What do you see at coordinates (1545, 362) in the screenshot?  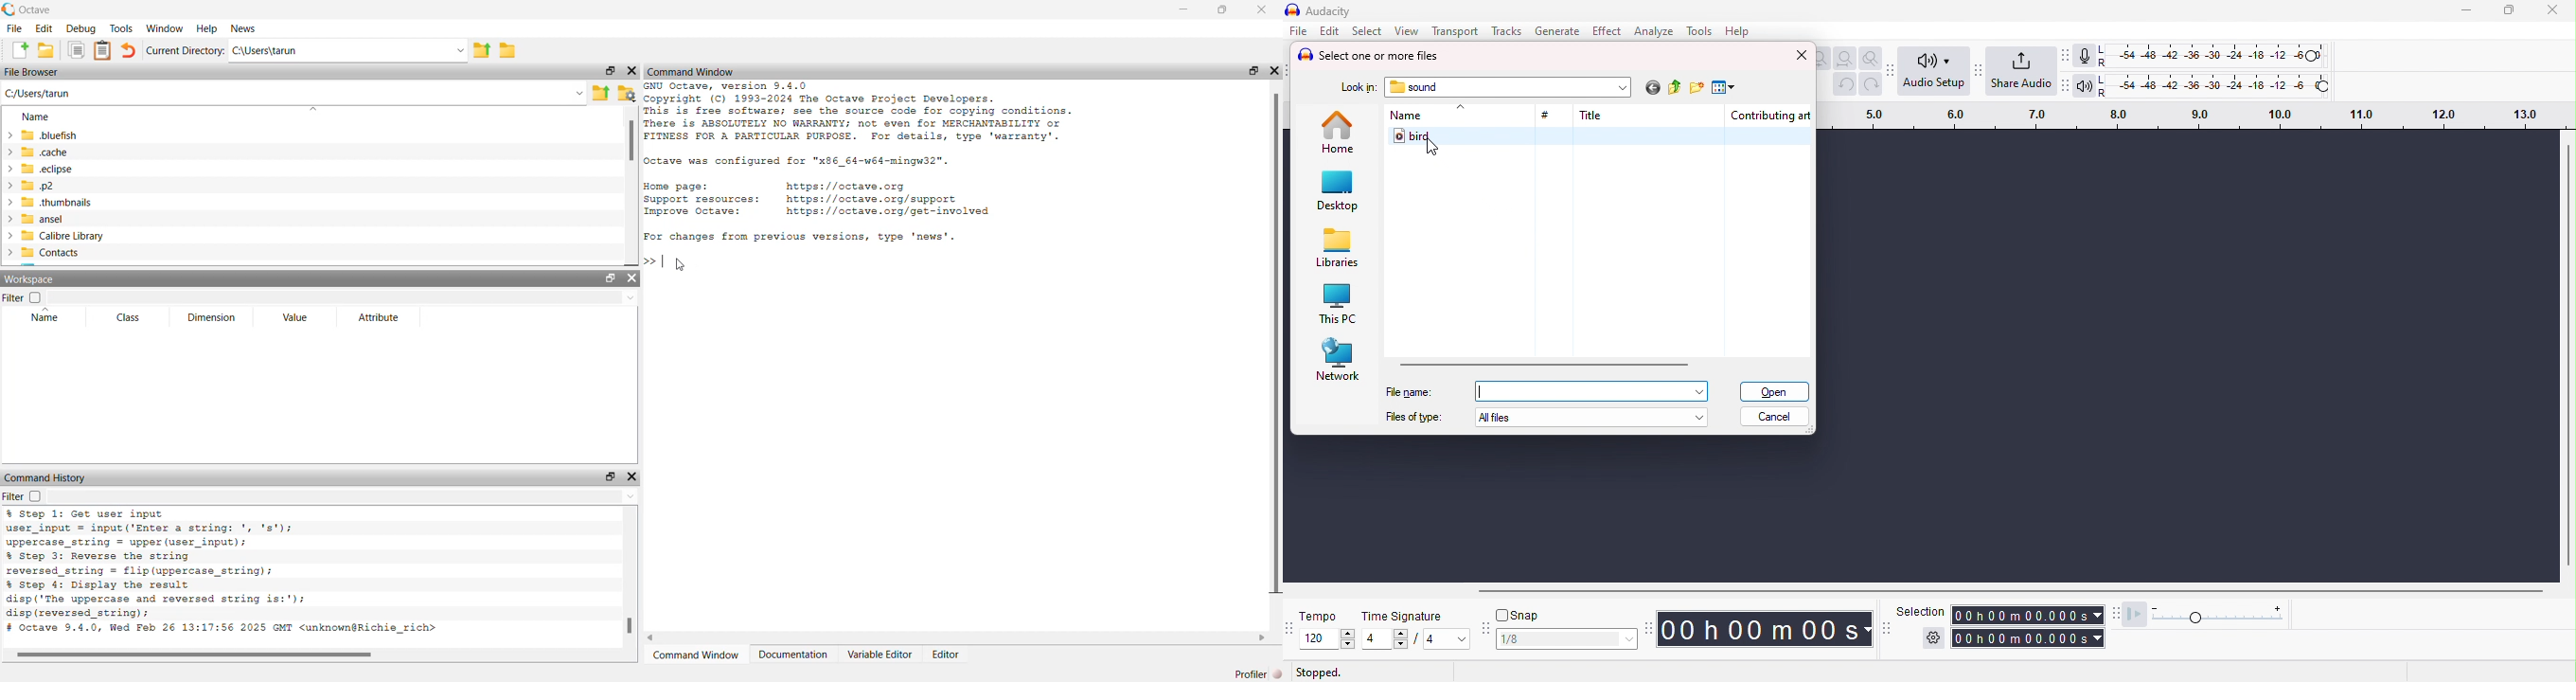 I see `horizontal scroll bar` at bounding box center [1545, 362].